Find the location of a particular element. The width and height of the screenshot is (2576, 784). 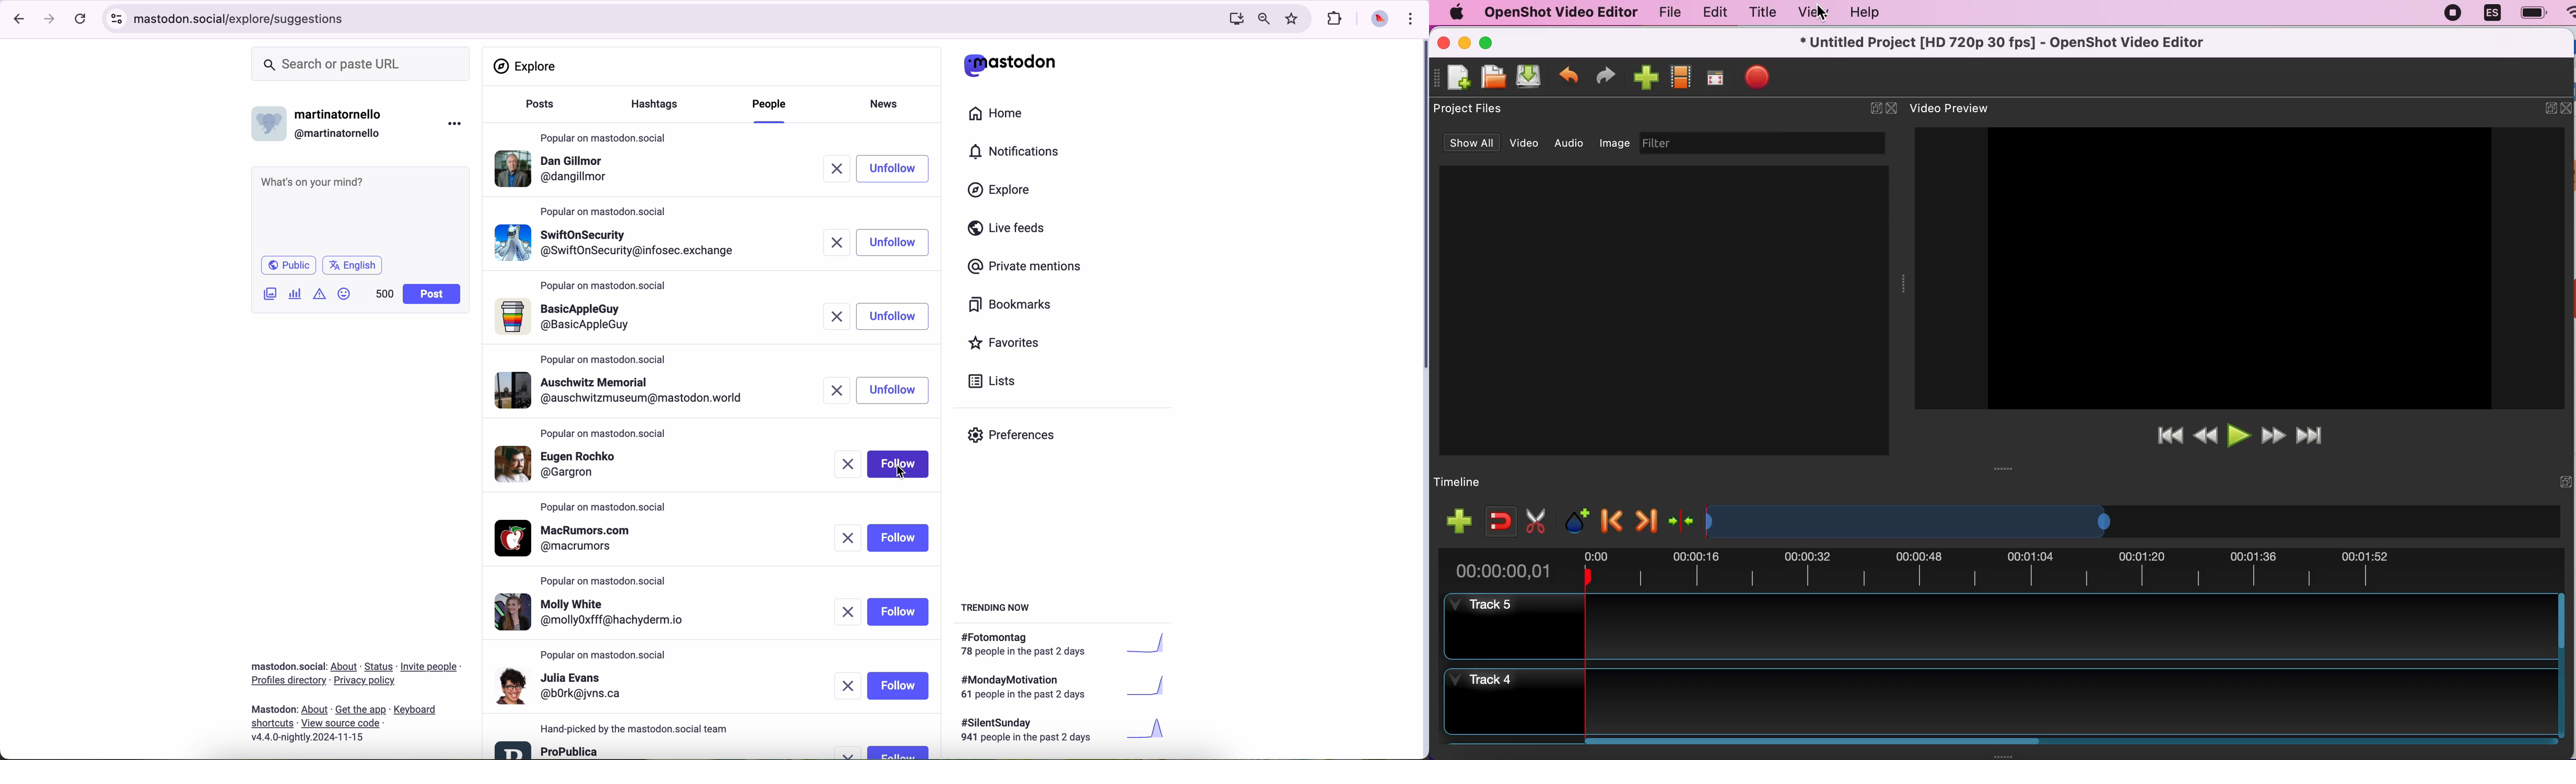

new file is located at coordinates (1454, 82).